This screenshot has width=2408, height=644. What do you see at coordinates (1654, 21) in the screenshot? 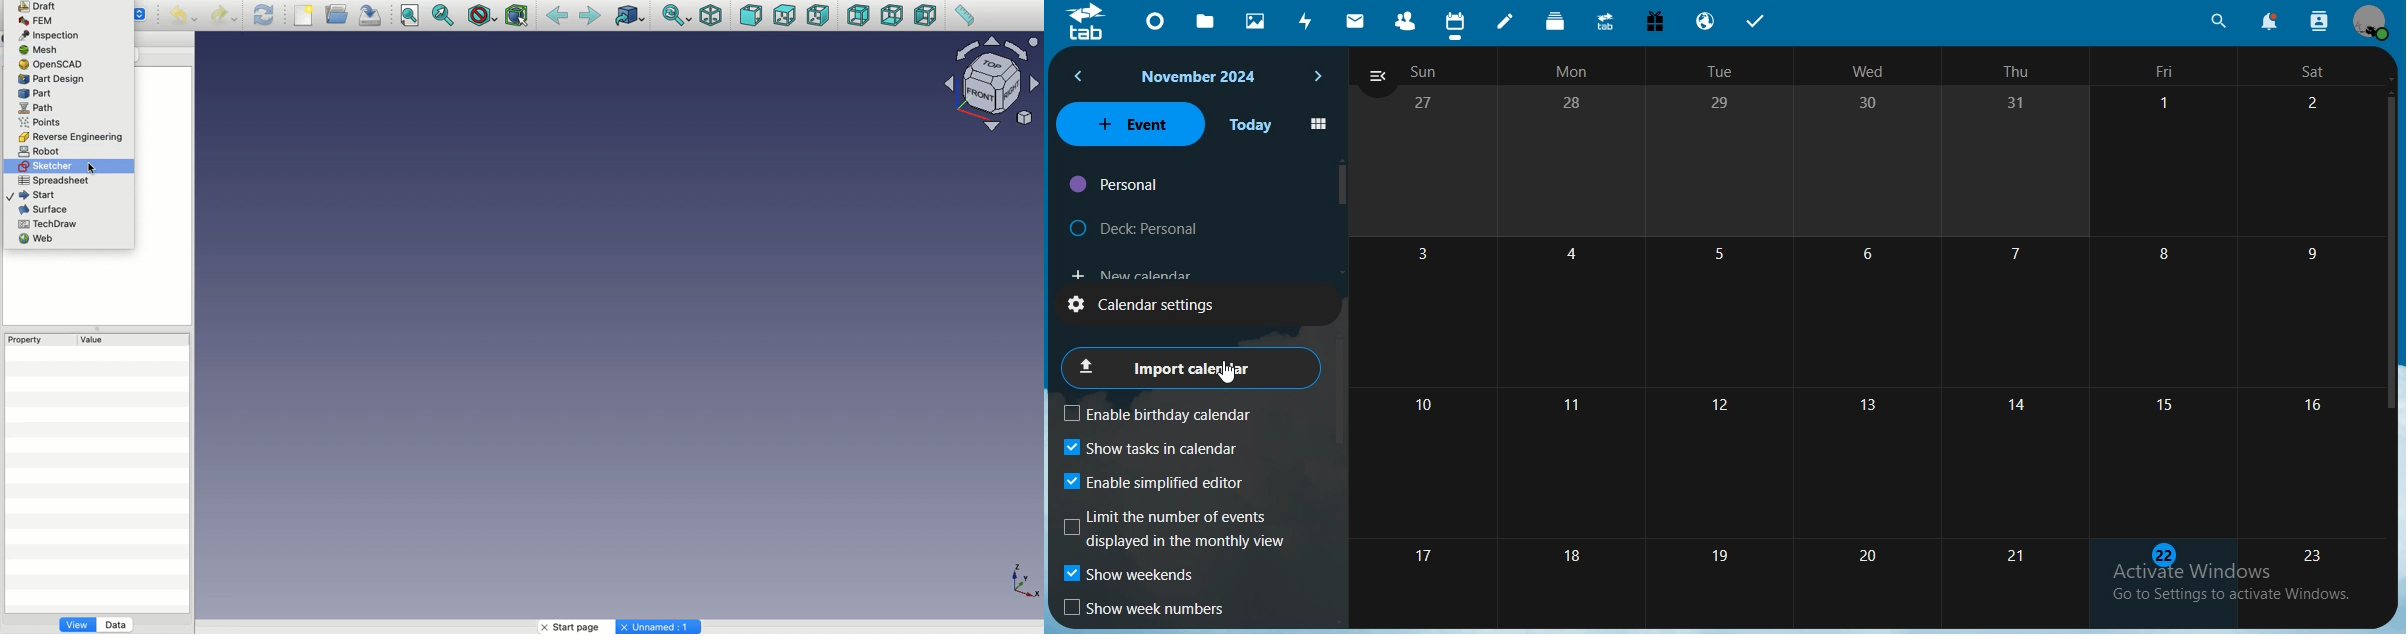
I see `free trial` at bounding box center [1654, 21].